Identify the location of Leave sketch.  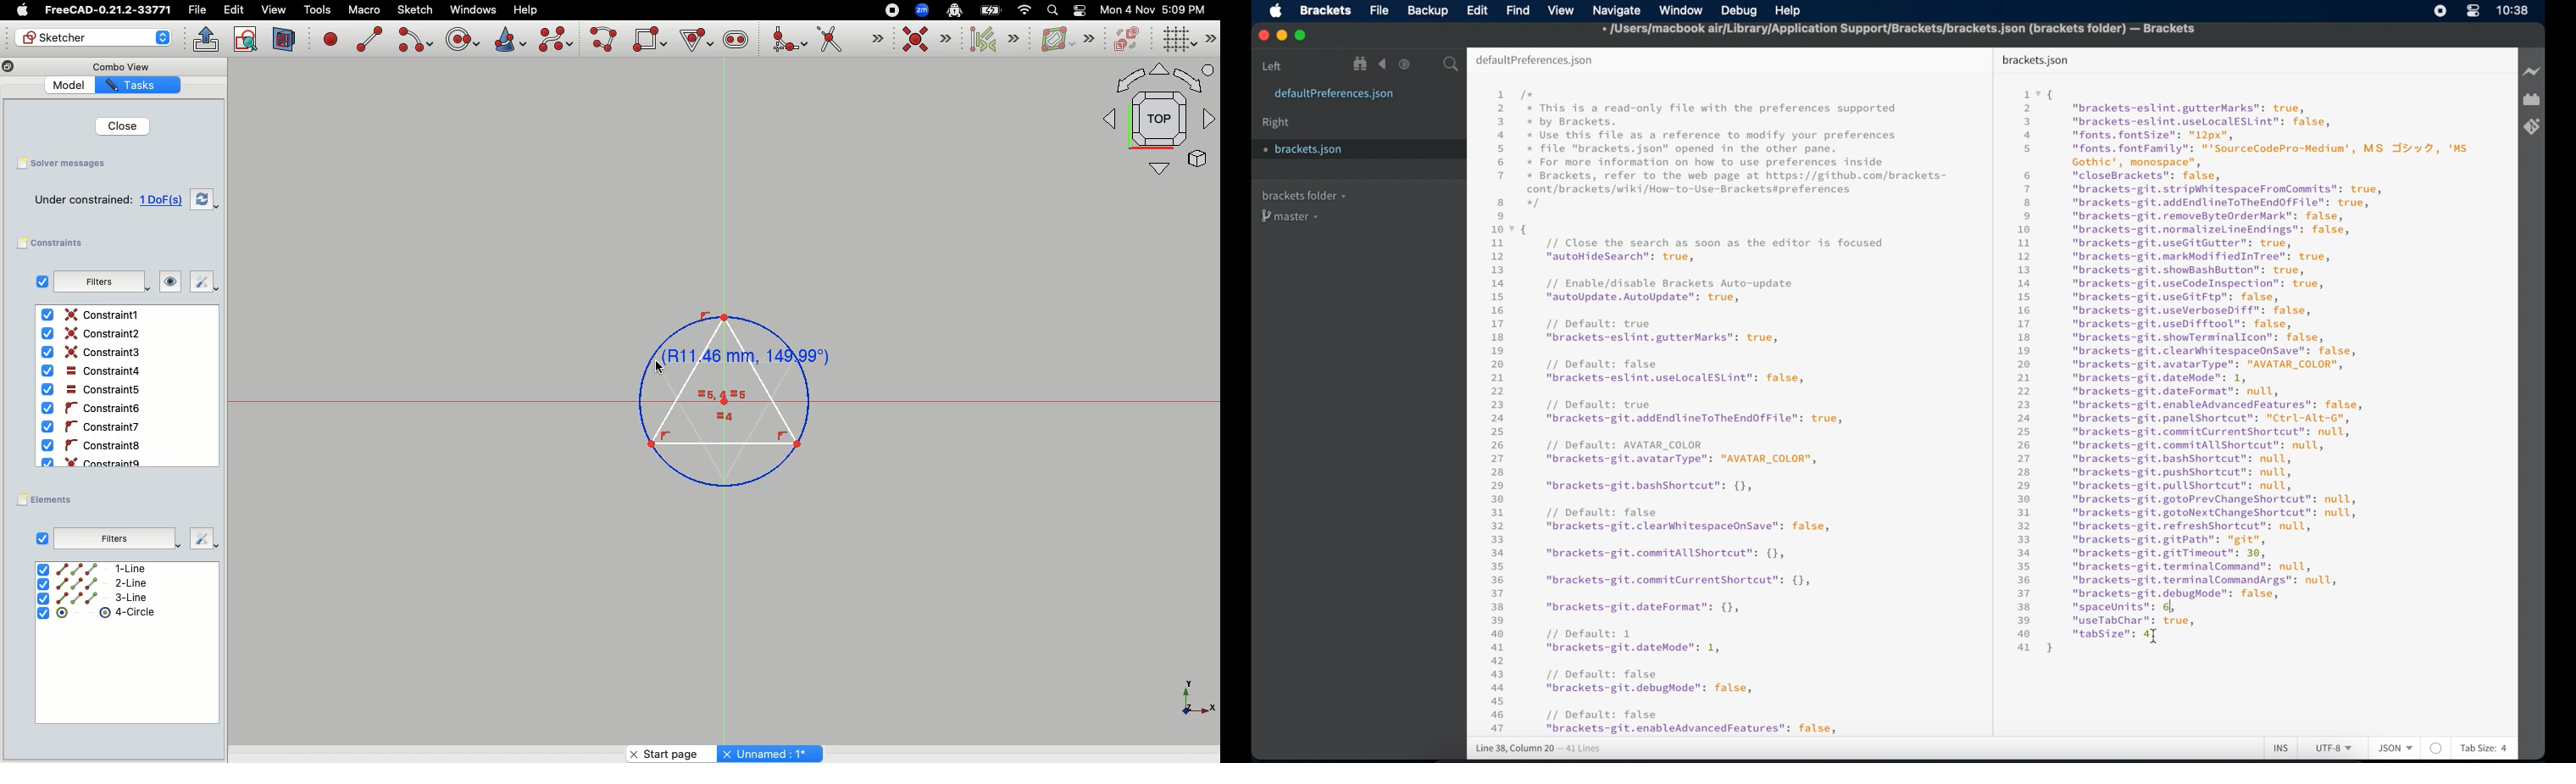
(207, 39).